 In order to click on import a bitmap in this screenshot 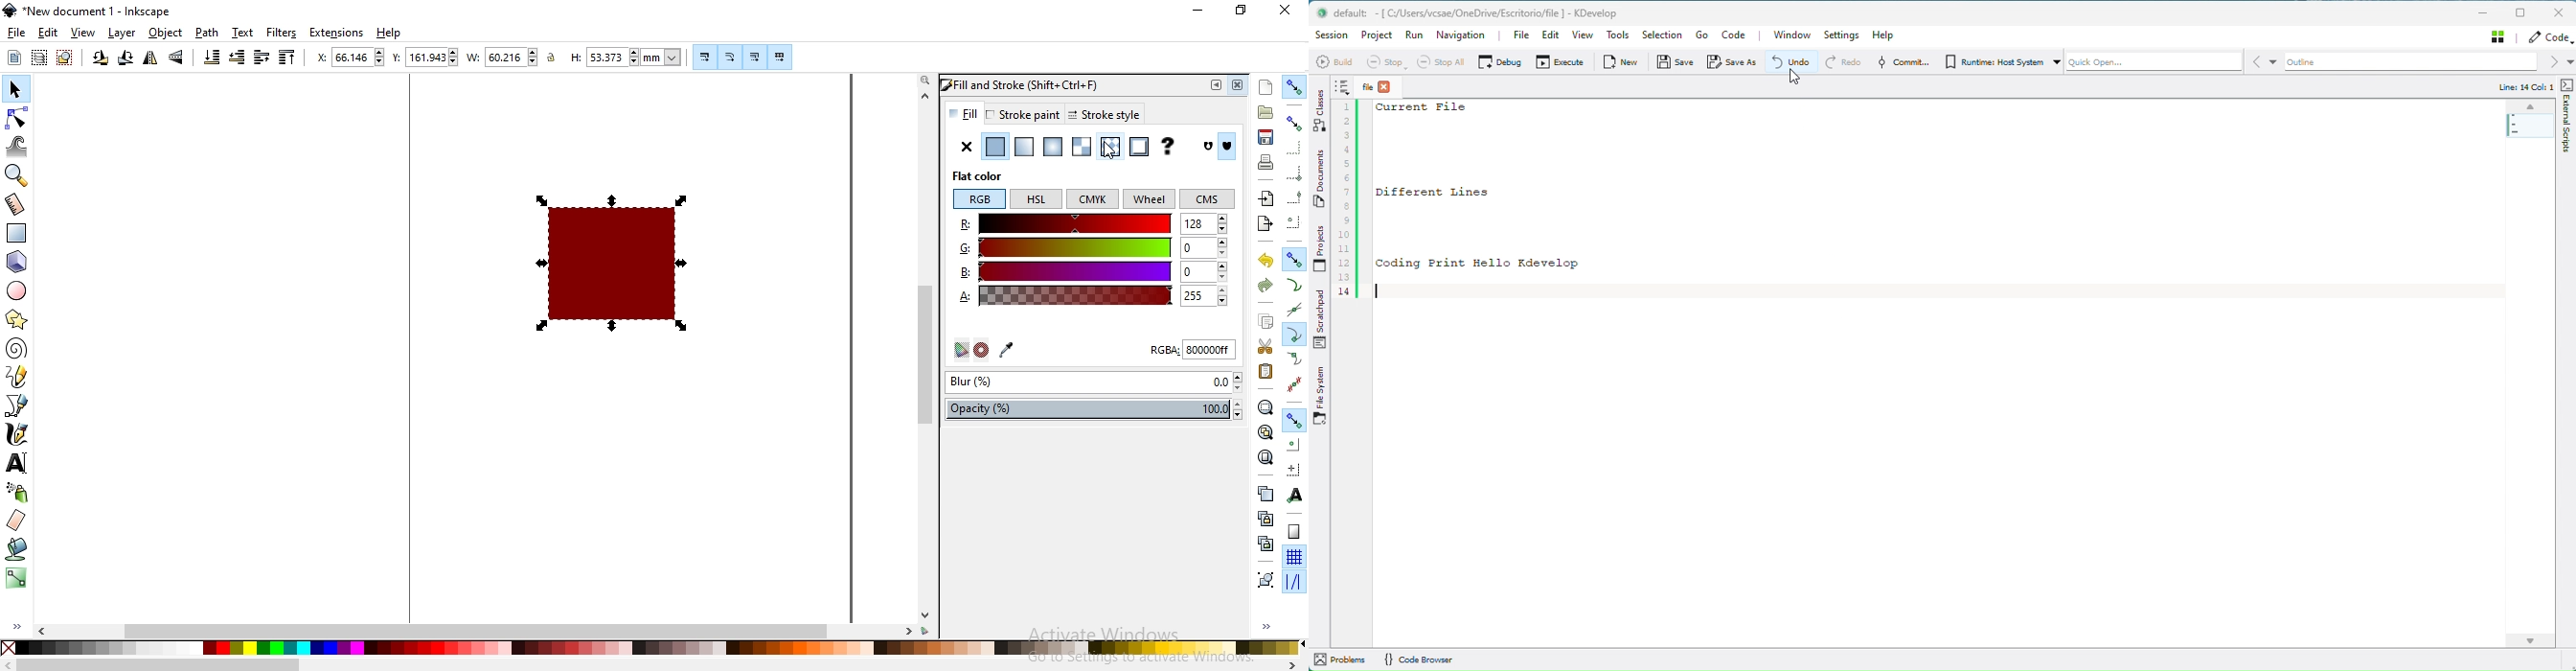, I will do `click(1265, 198)`.